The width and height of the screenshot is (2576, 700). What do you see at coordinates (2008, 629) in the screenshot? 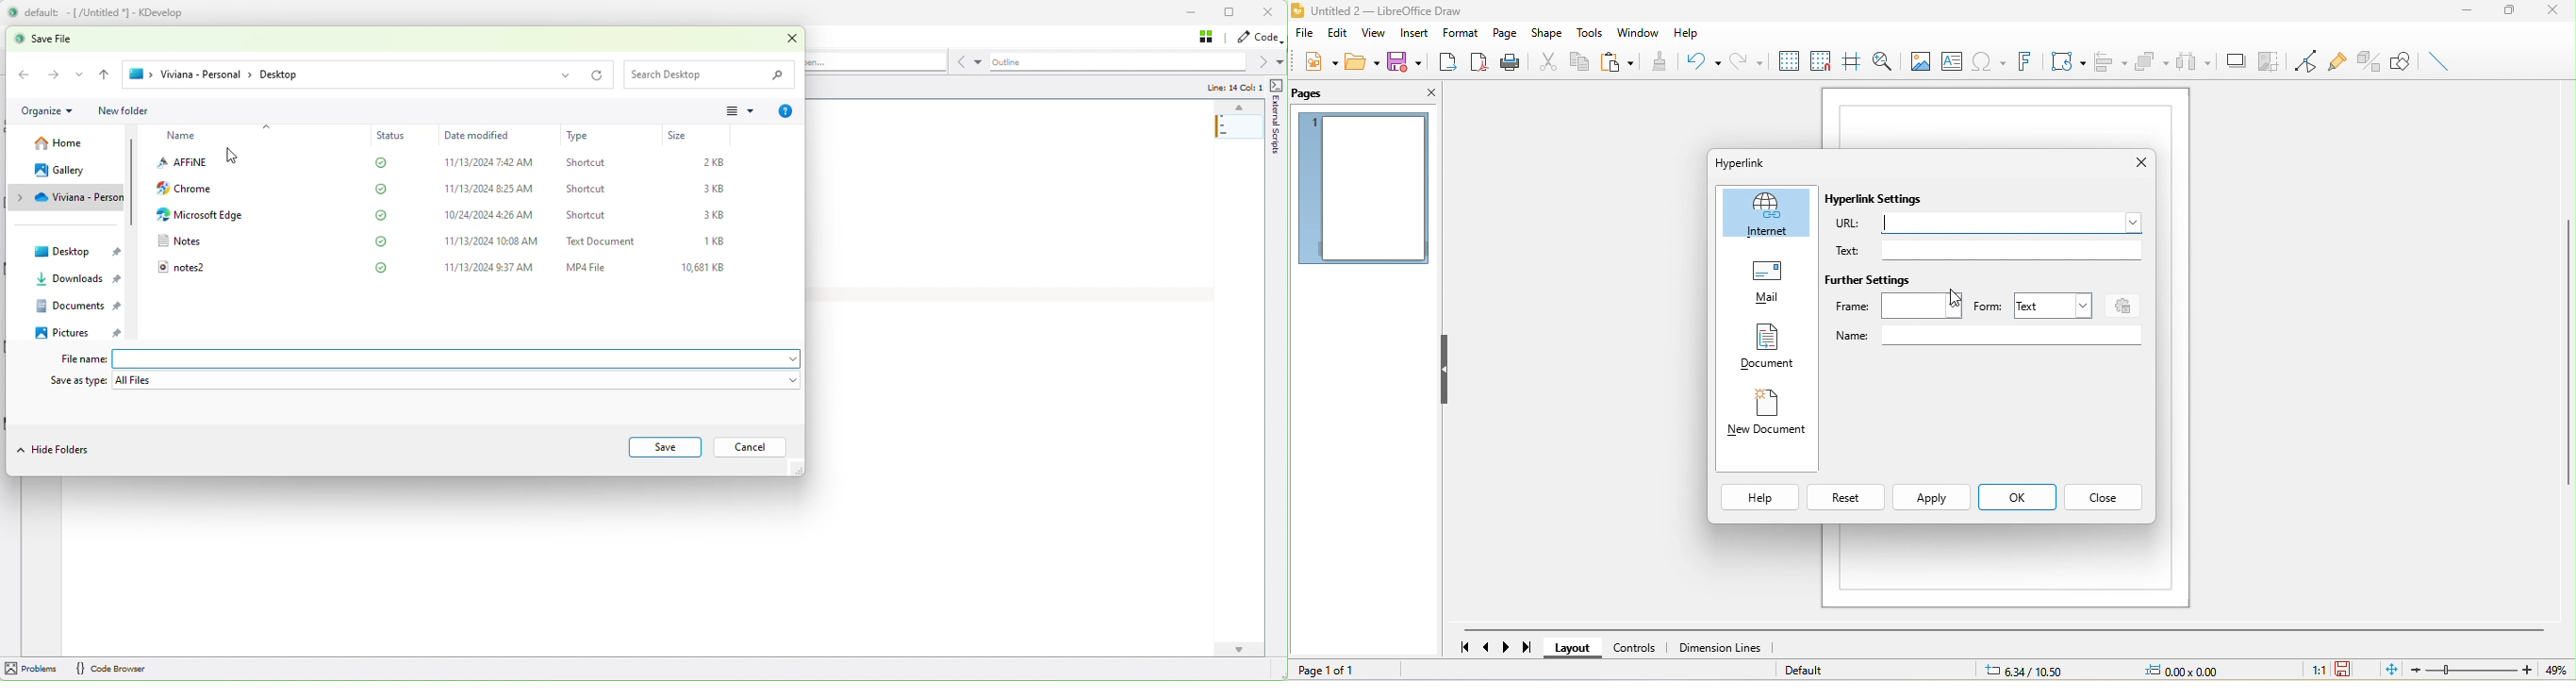
I see `horizontal scroll bar` at bounding box center [2008, 629].